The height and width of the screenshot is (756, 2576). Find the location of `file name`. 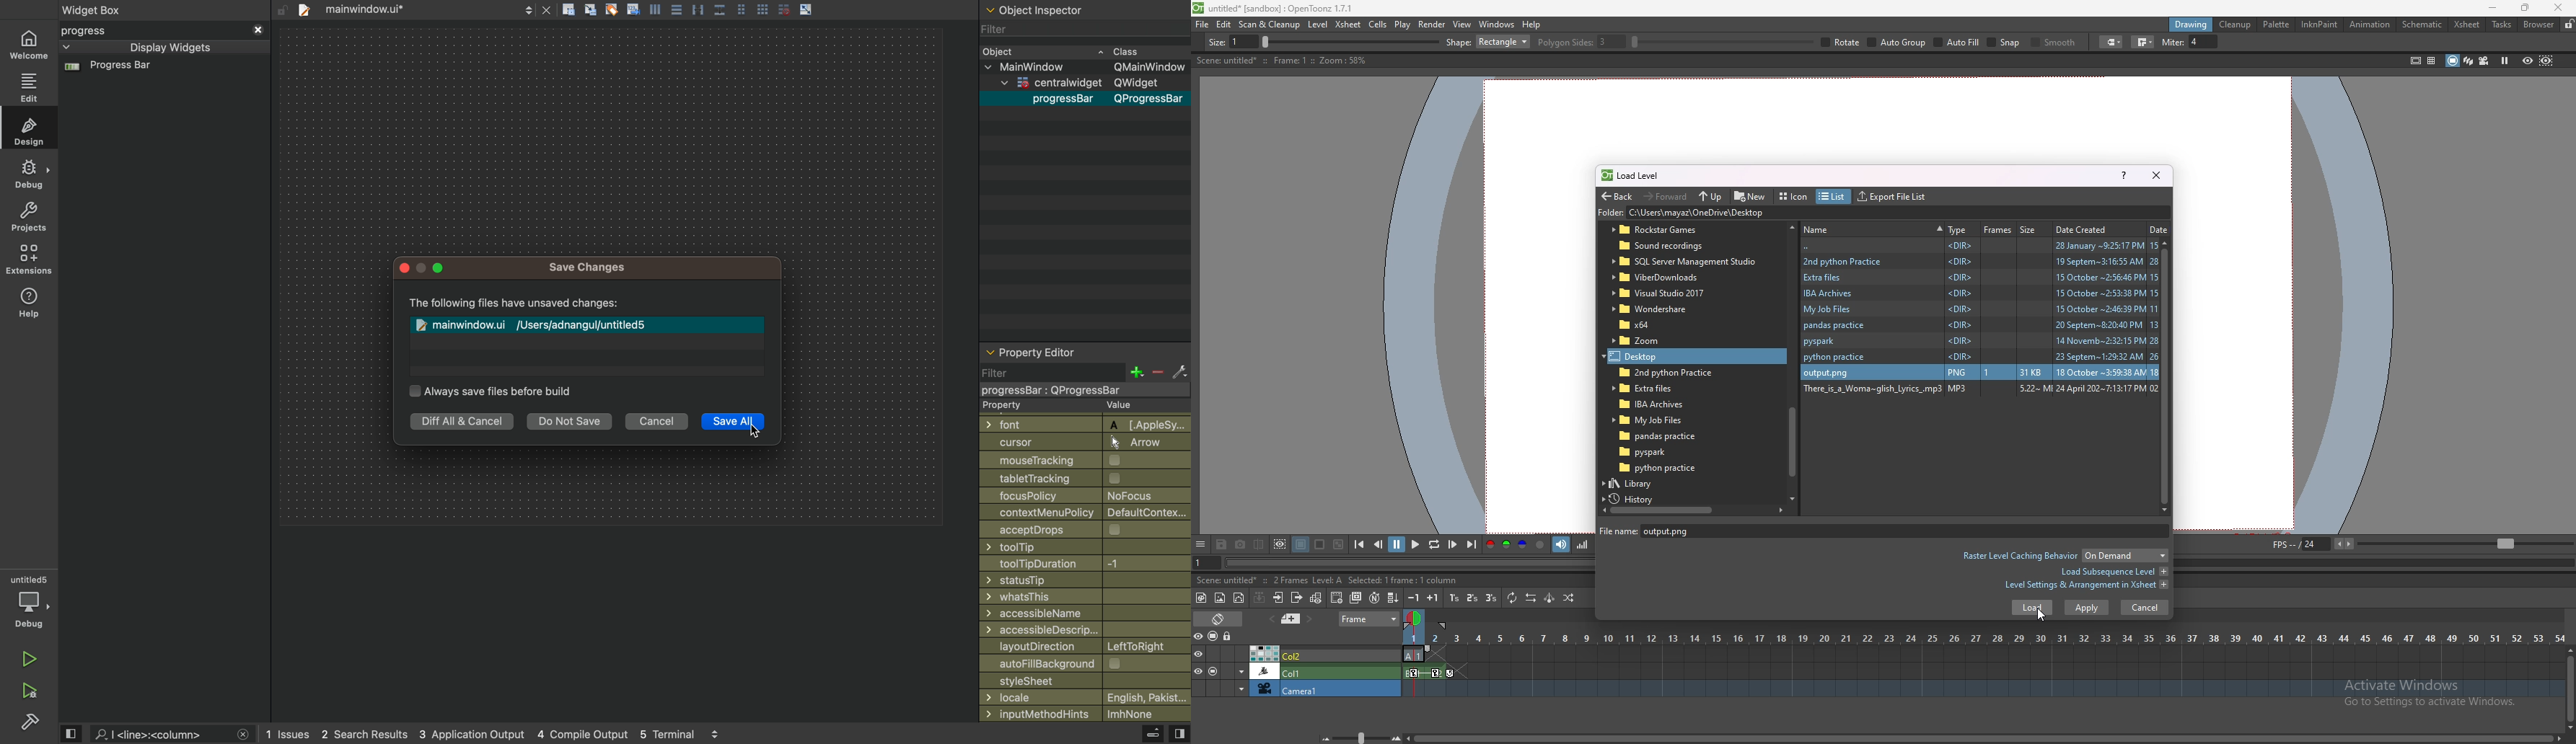

file name is located at coordinates (1681, 531).